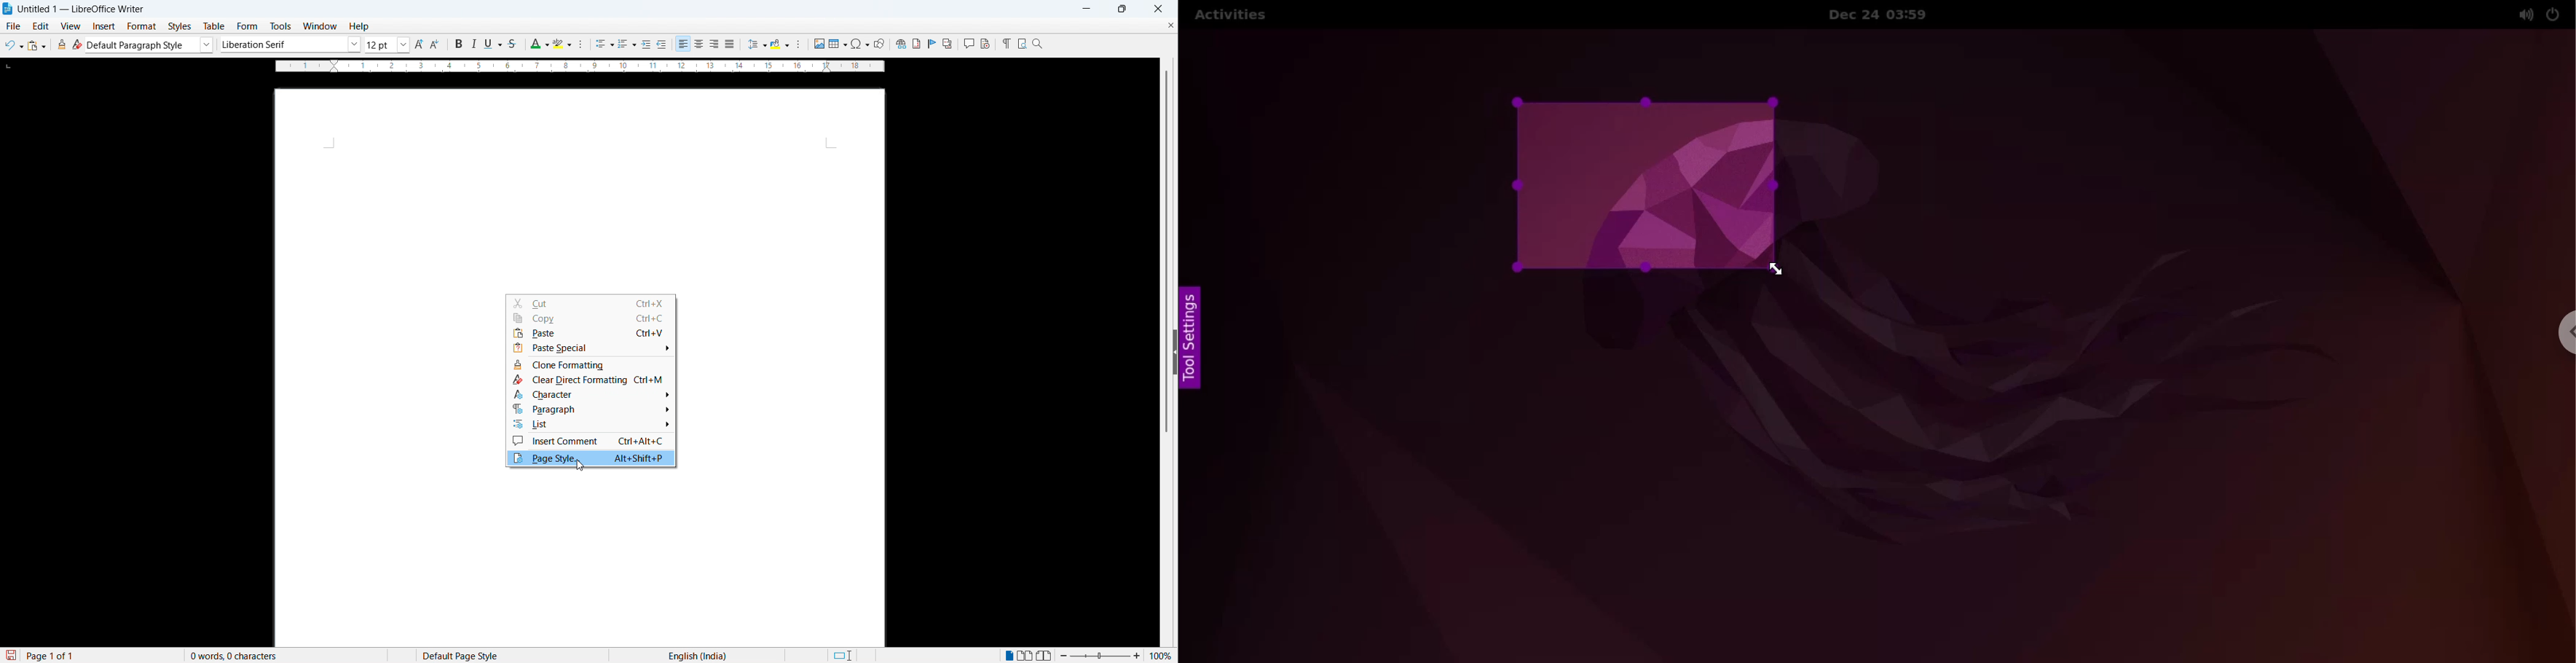 The width and height of the screenshot is (2576, 672). What do you see at coordinates (781, 44) in the screenshot?
I see `Background colour ` at bounding box center [781, 44].